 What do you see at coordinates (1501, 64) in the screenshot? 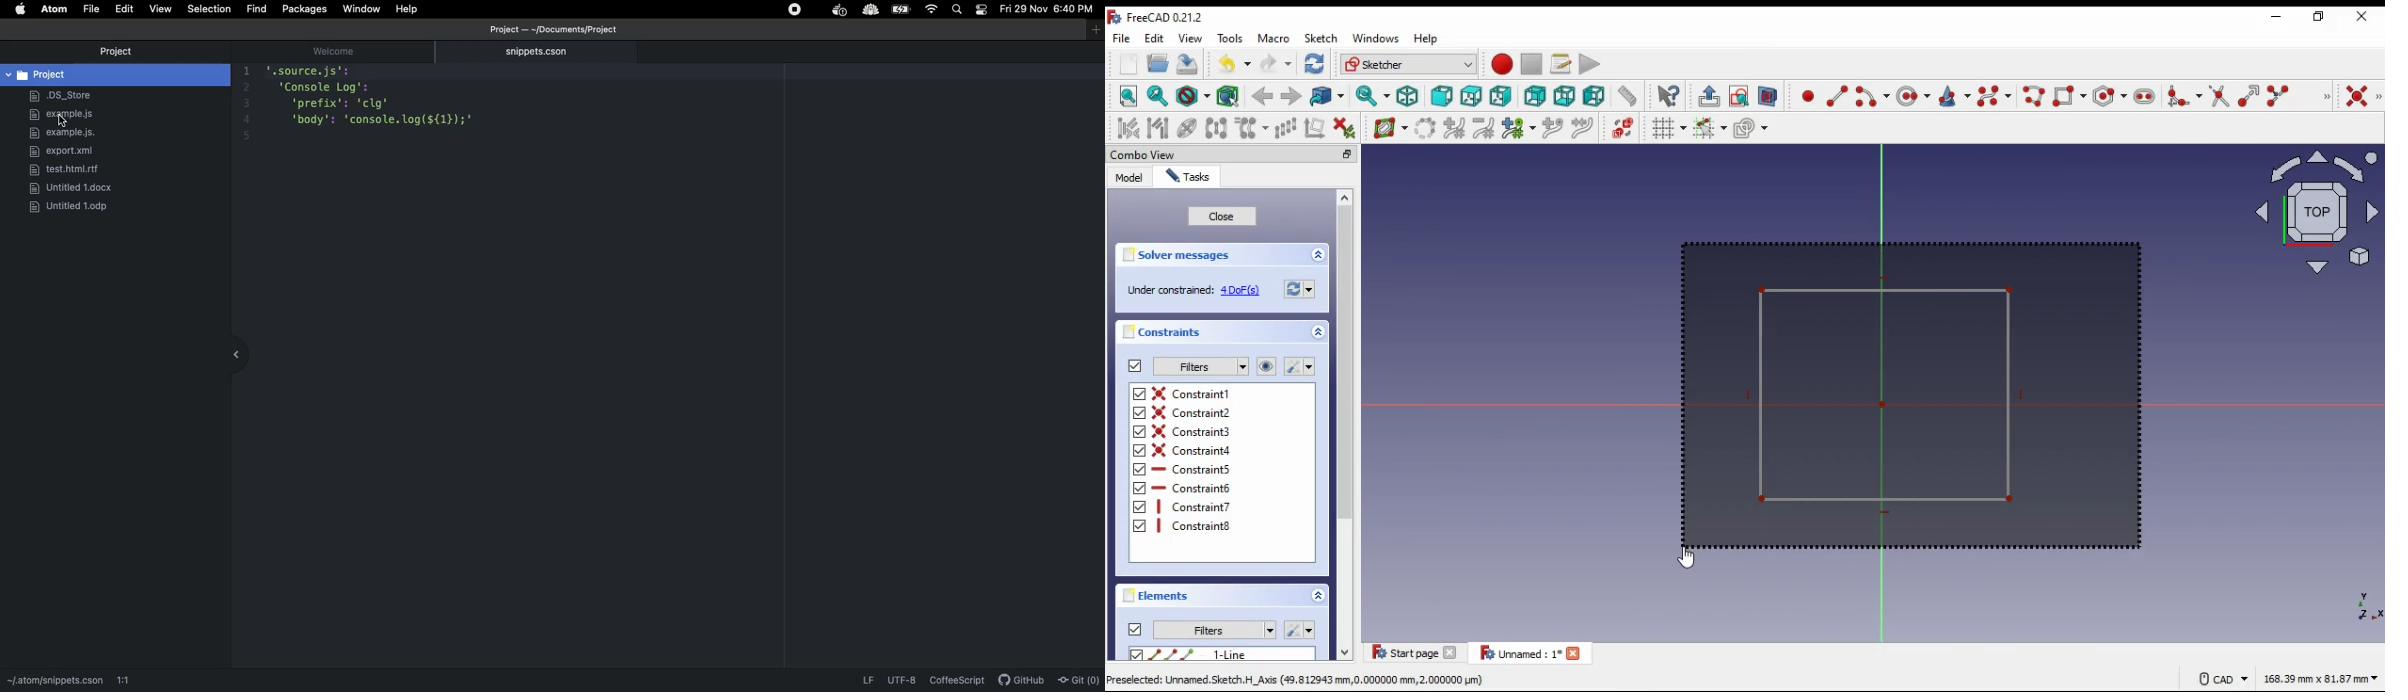
I see `record macro` at bounding box center [1501, 64].